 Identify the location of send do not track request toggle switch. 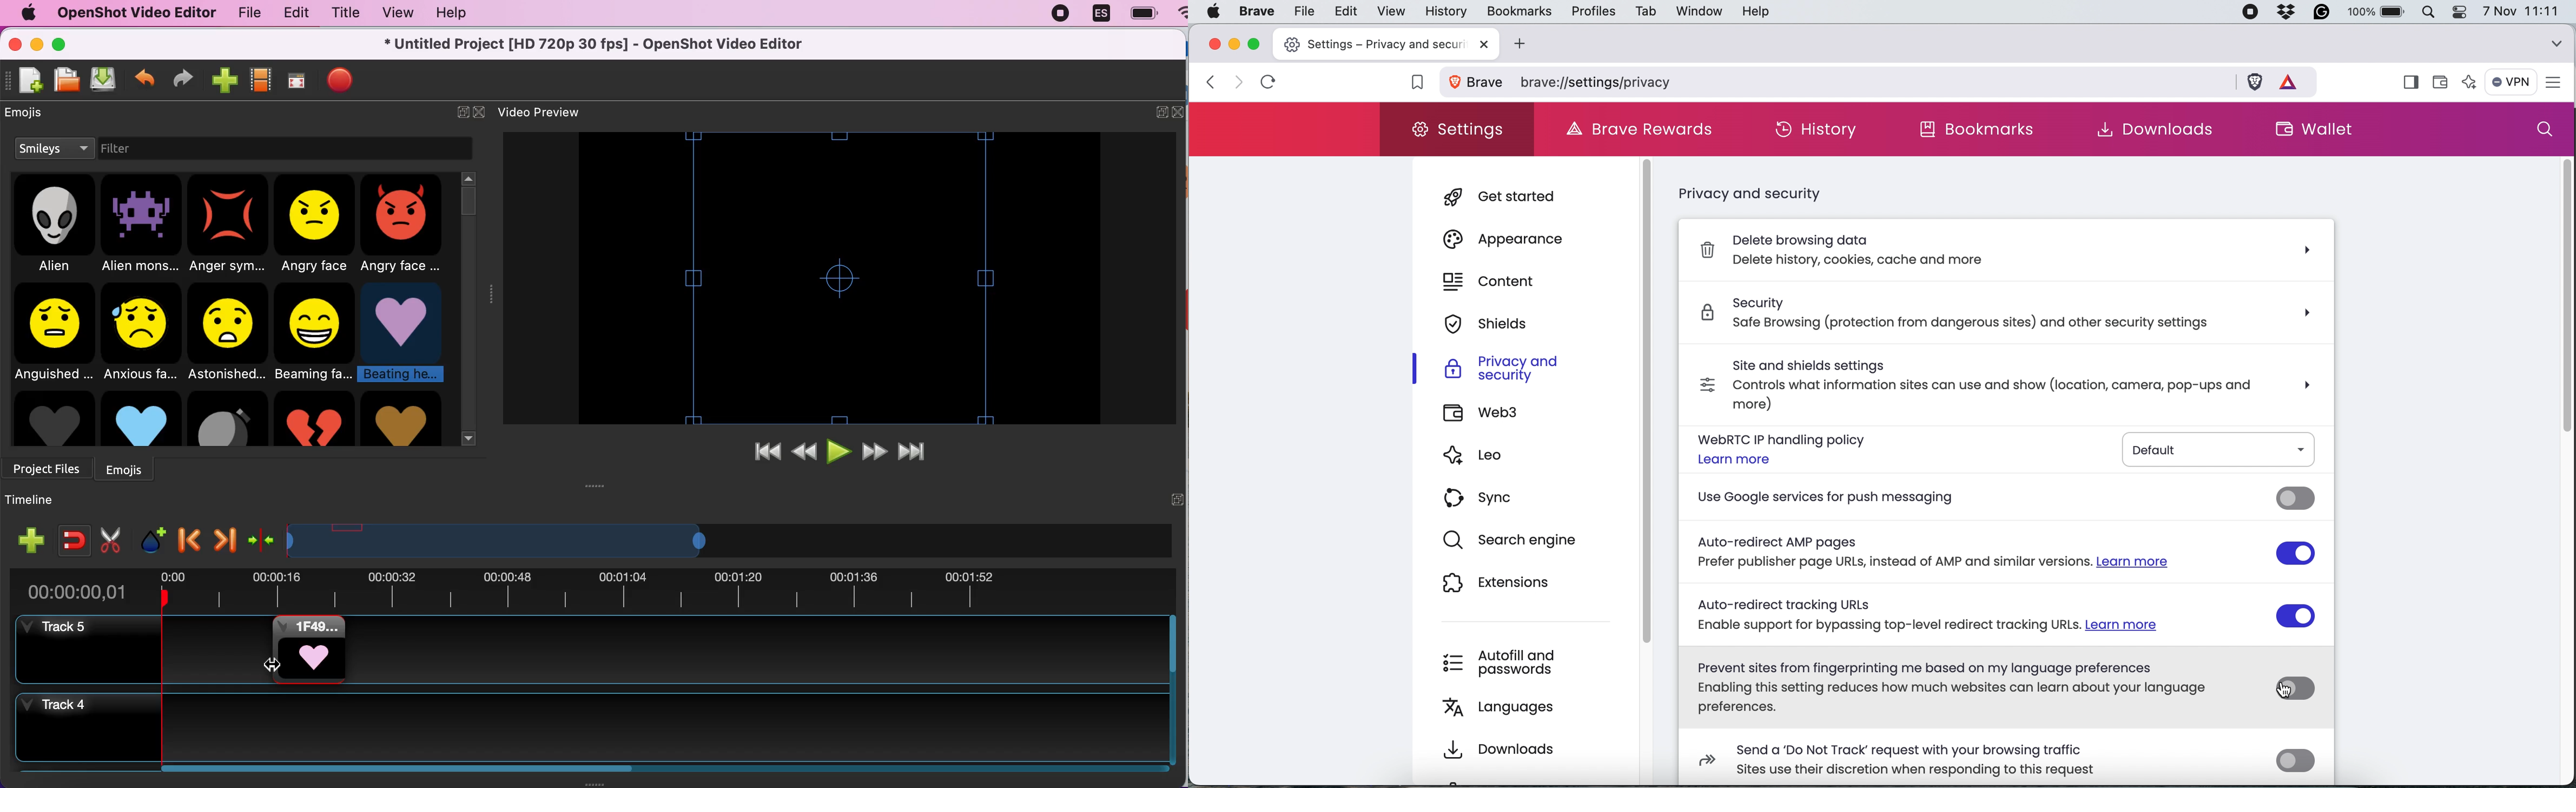
(2296, 761).